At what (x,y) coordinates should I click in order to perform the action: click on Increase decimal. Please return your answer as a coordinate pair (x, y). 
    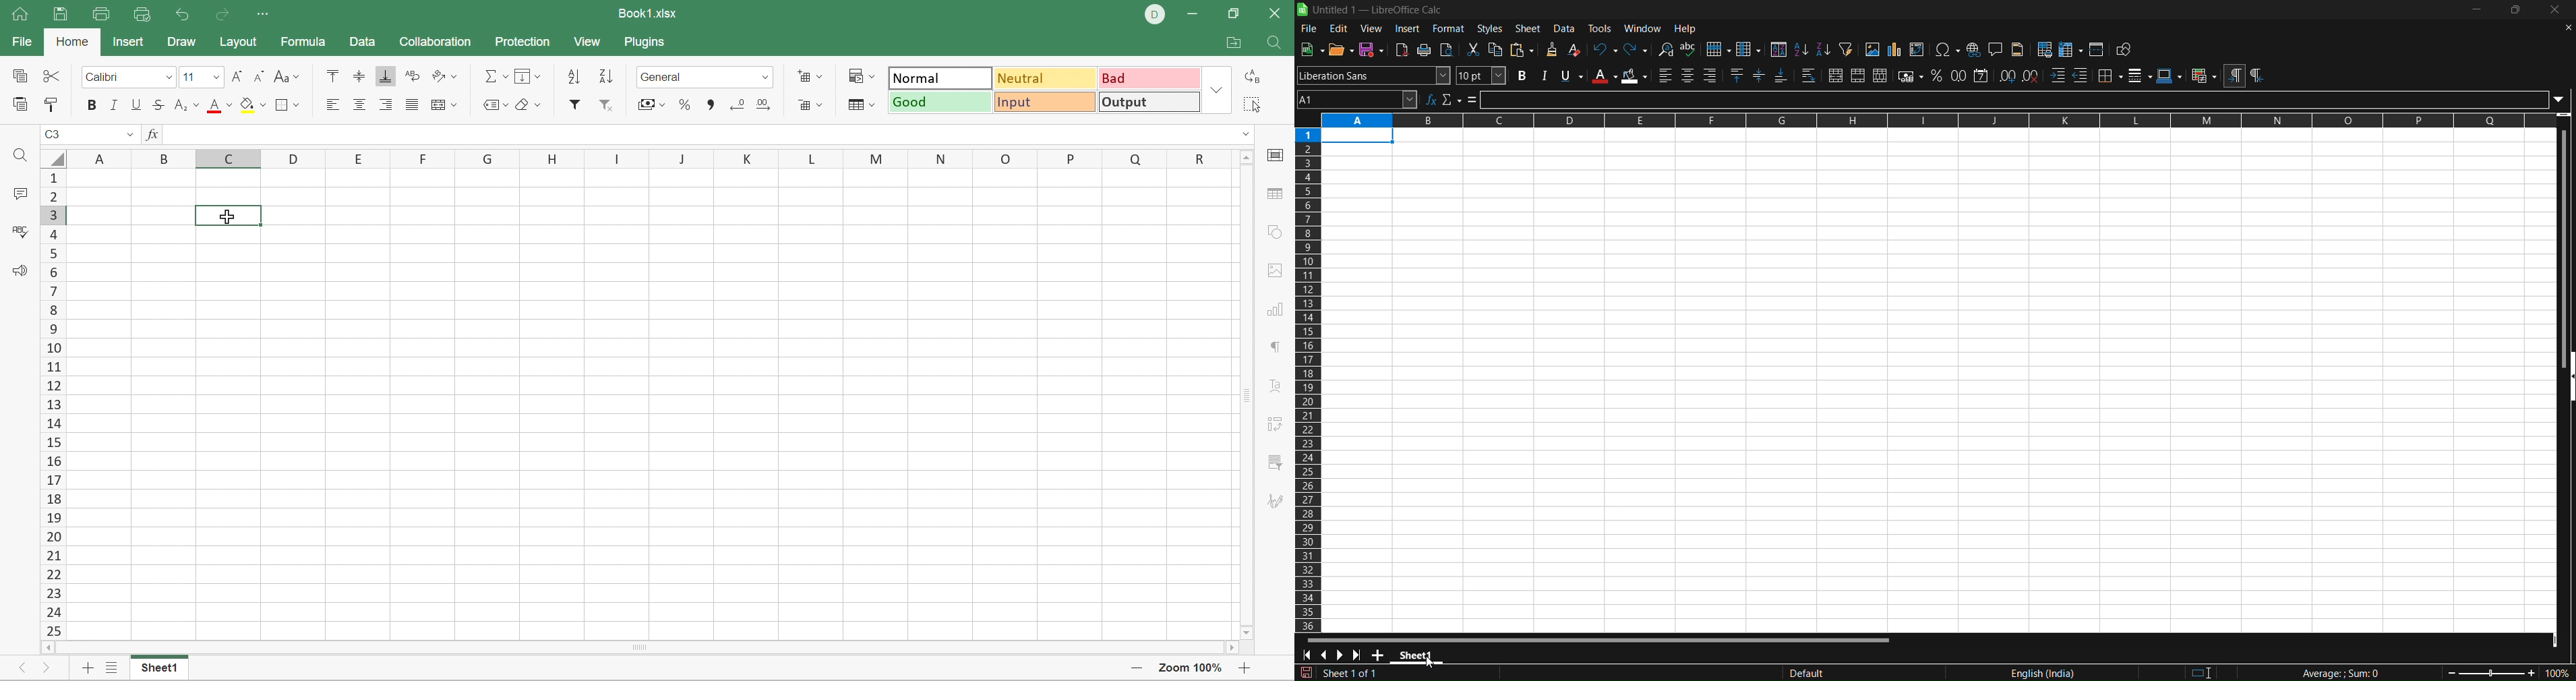
    Looking at the image, I should click on (765, 102).